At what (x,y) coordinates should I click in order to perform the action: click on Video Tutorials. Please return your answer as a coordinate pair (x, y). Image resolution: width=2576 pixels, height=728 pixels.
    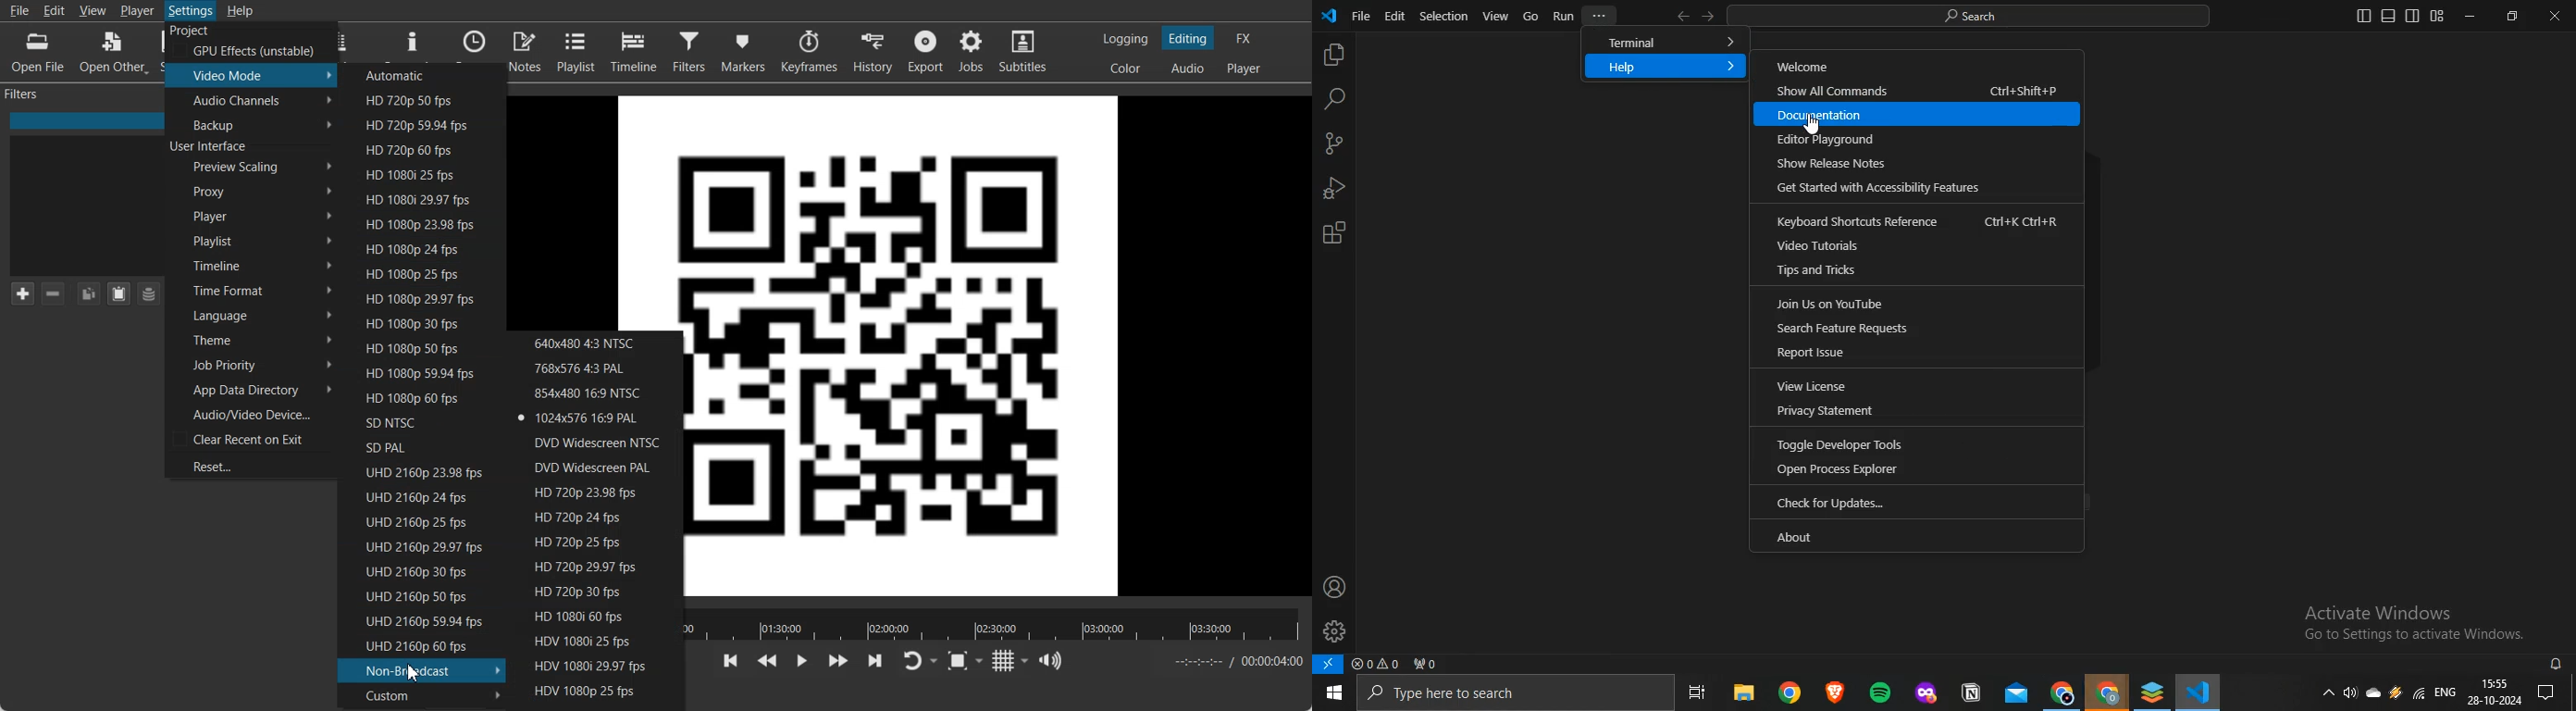
    Looking at the image, I should click on (1916, 244).